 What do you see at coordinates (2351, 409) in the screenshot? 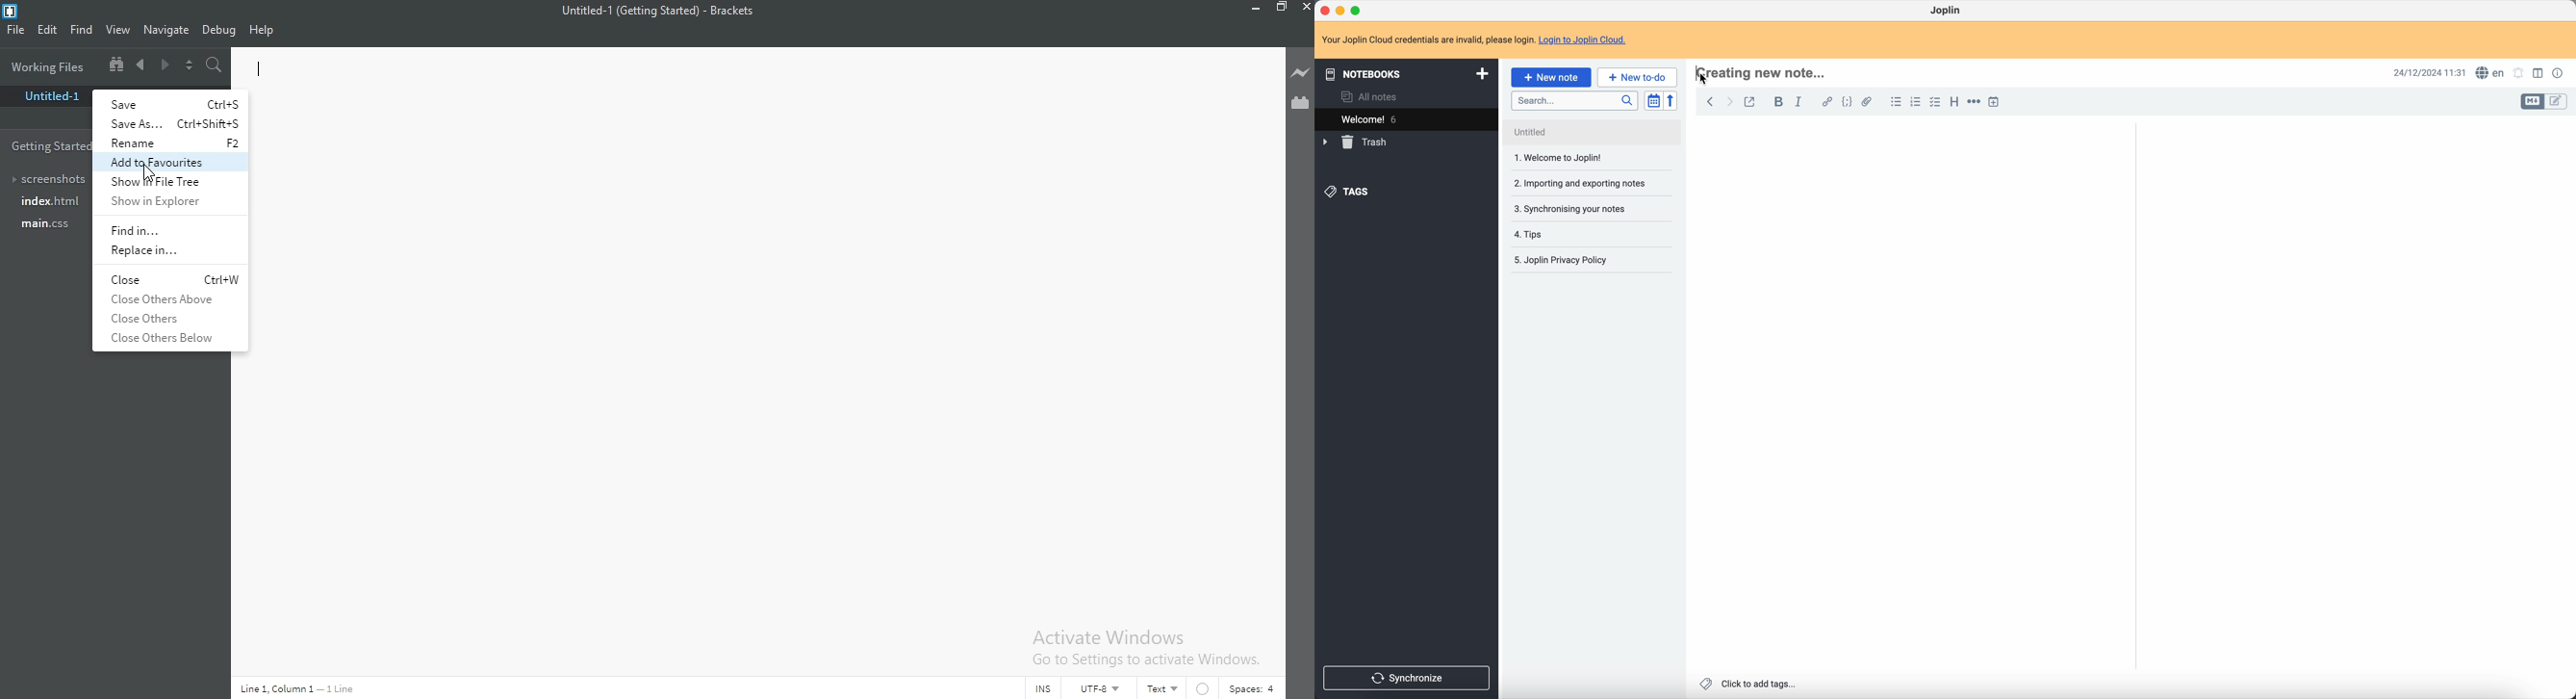
I see `body text` at bounding box center [2351, 409].